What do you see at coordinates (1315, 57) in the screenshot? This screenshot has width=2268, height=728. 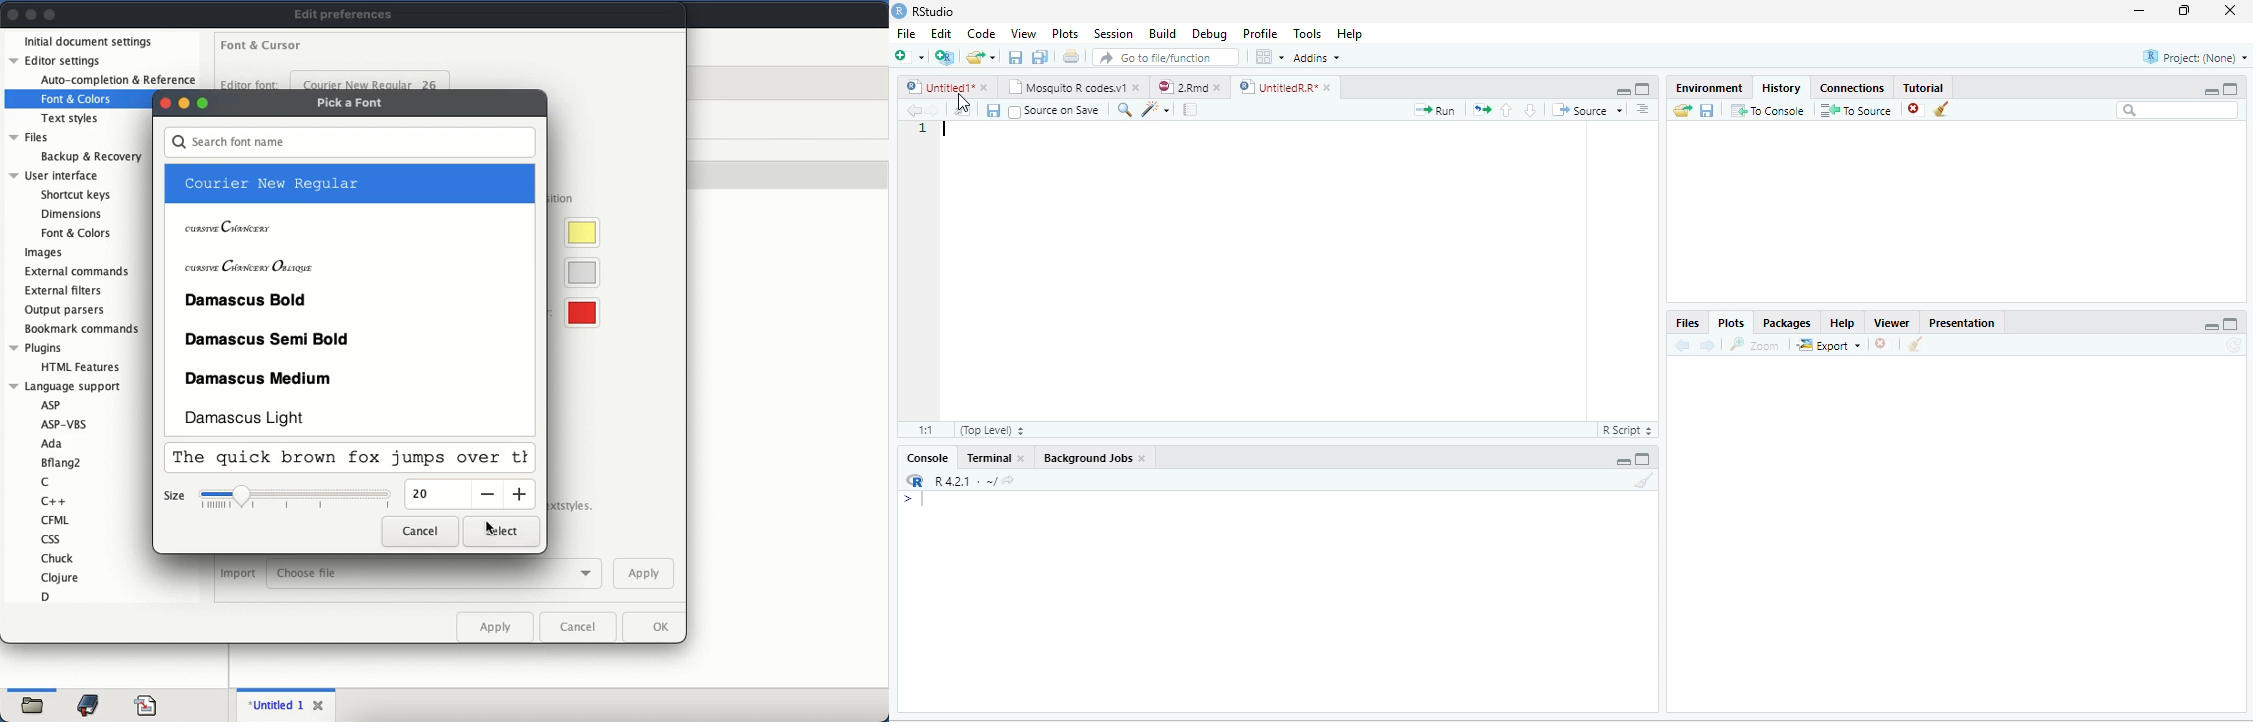 I see `Addins` at bounding box center [1315, 57].